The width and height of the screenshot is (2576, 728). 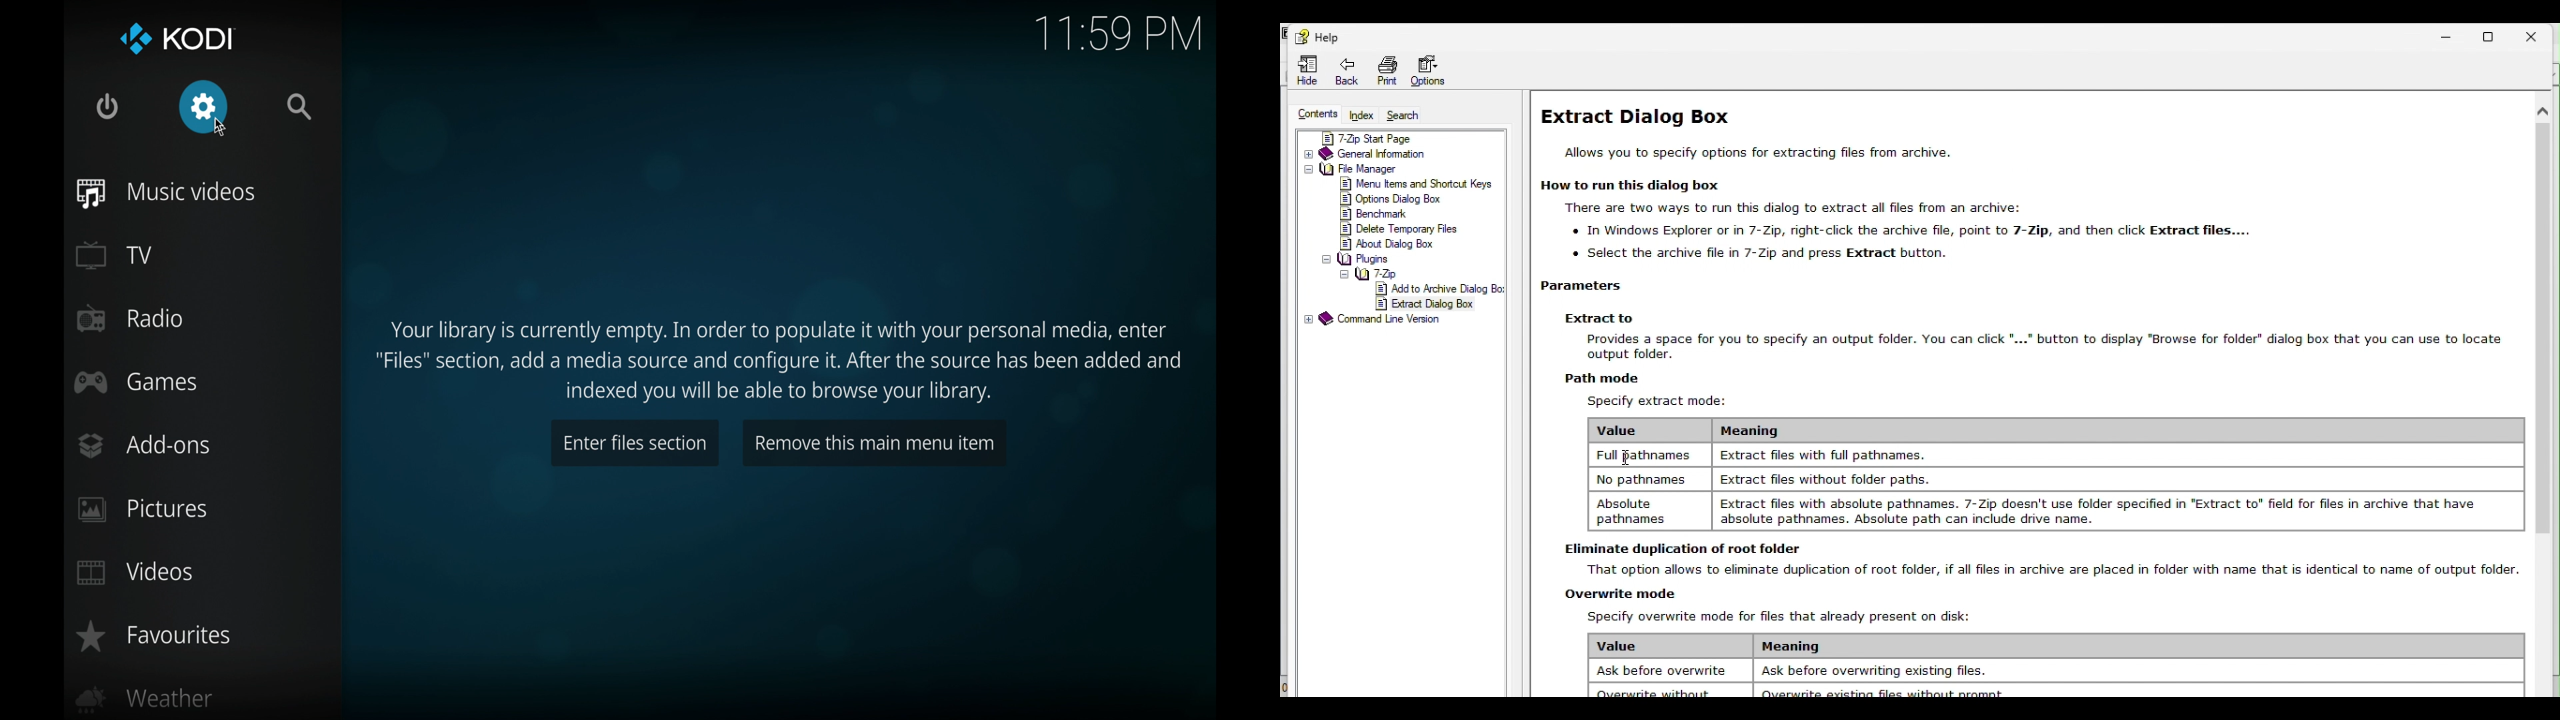 What do you see at coordinates (1746, 431) in the screenshot?
I see `meaning` at bounding box center [1746, 431].